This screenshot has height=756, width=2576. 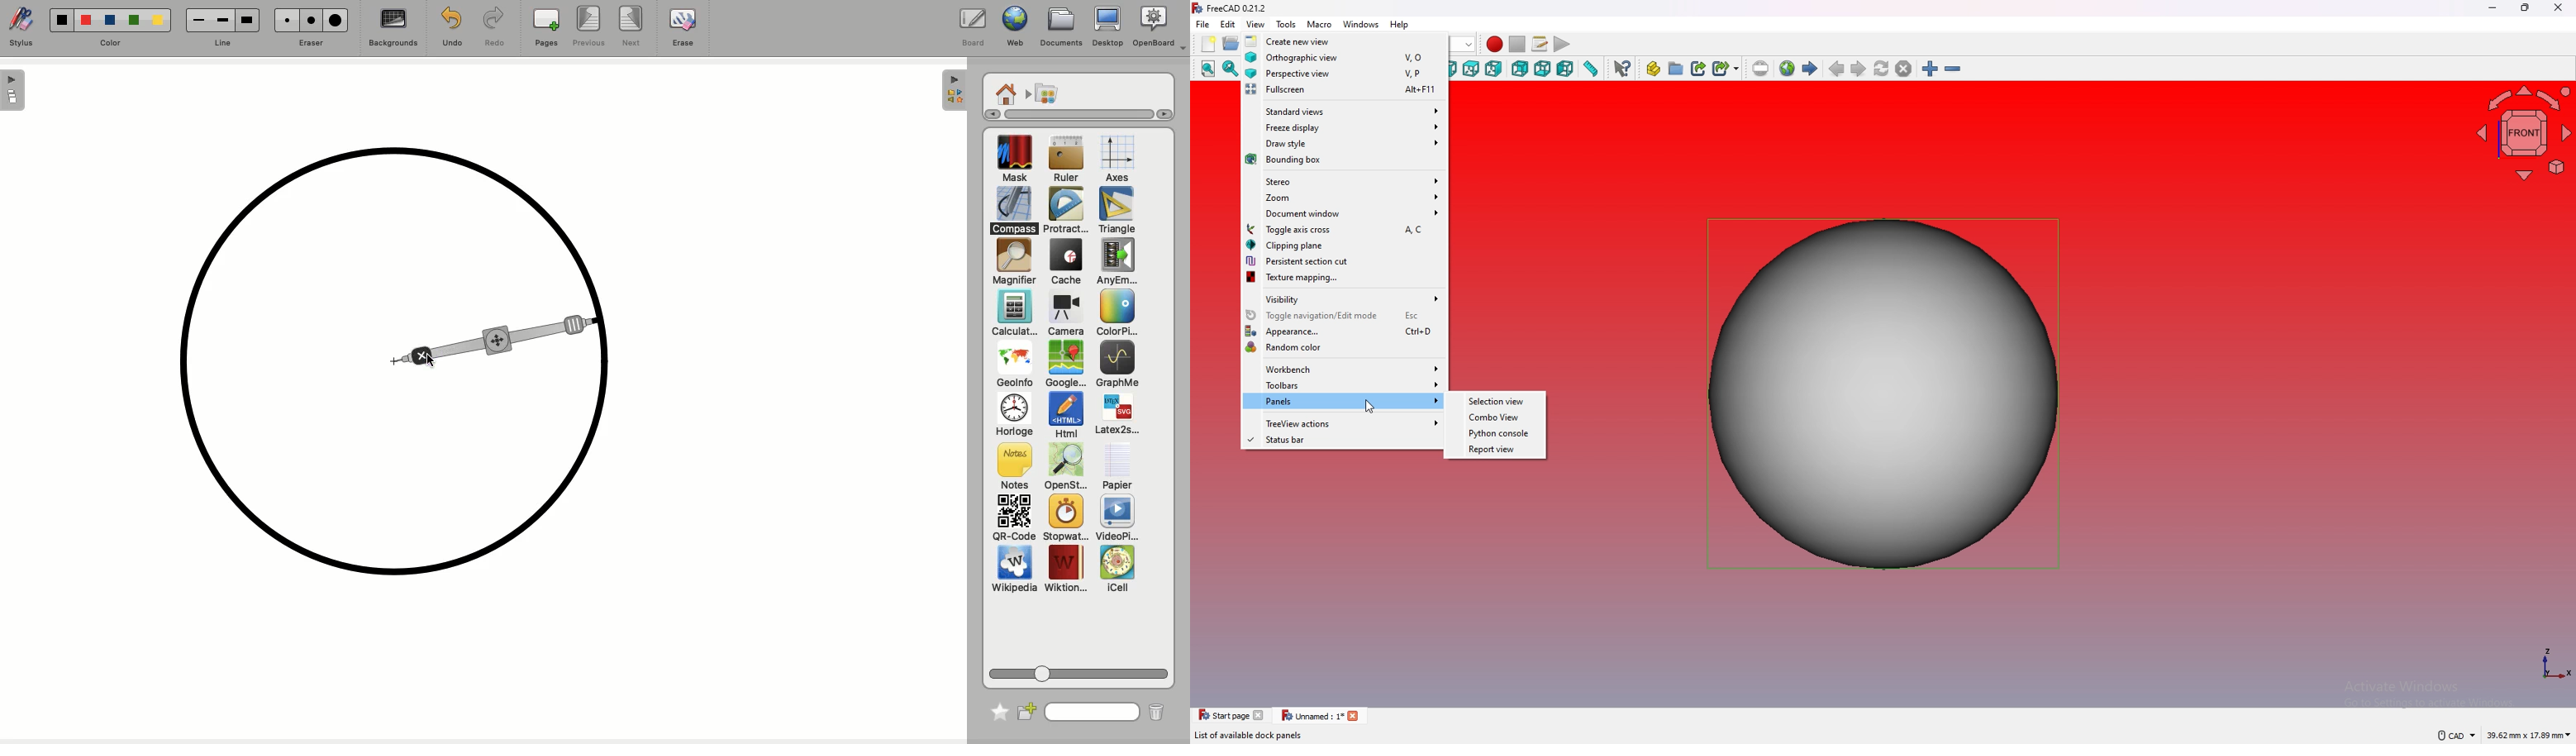 I want to click on create part, so click(x=1653, y=69).